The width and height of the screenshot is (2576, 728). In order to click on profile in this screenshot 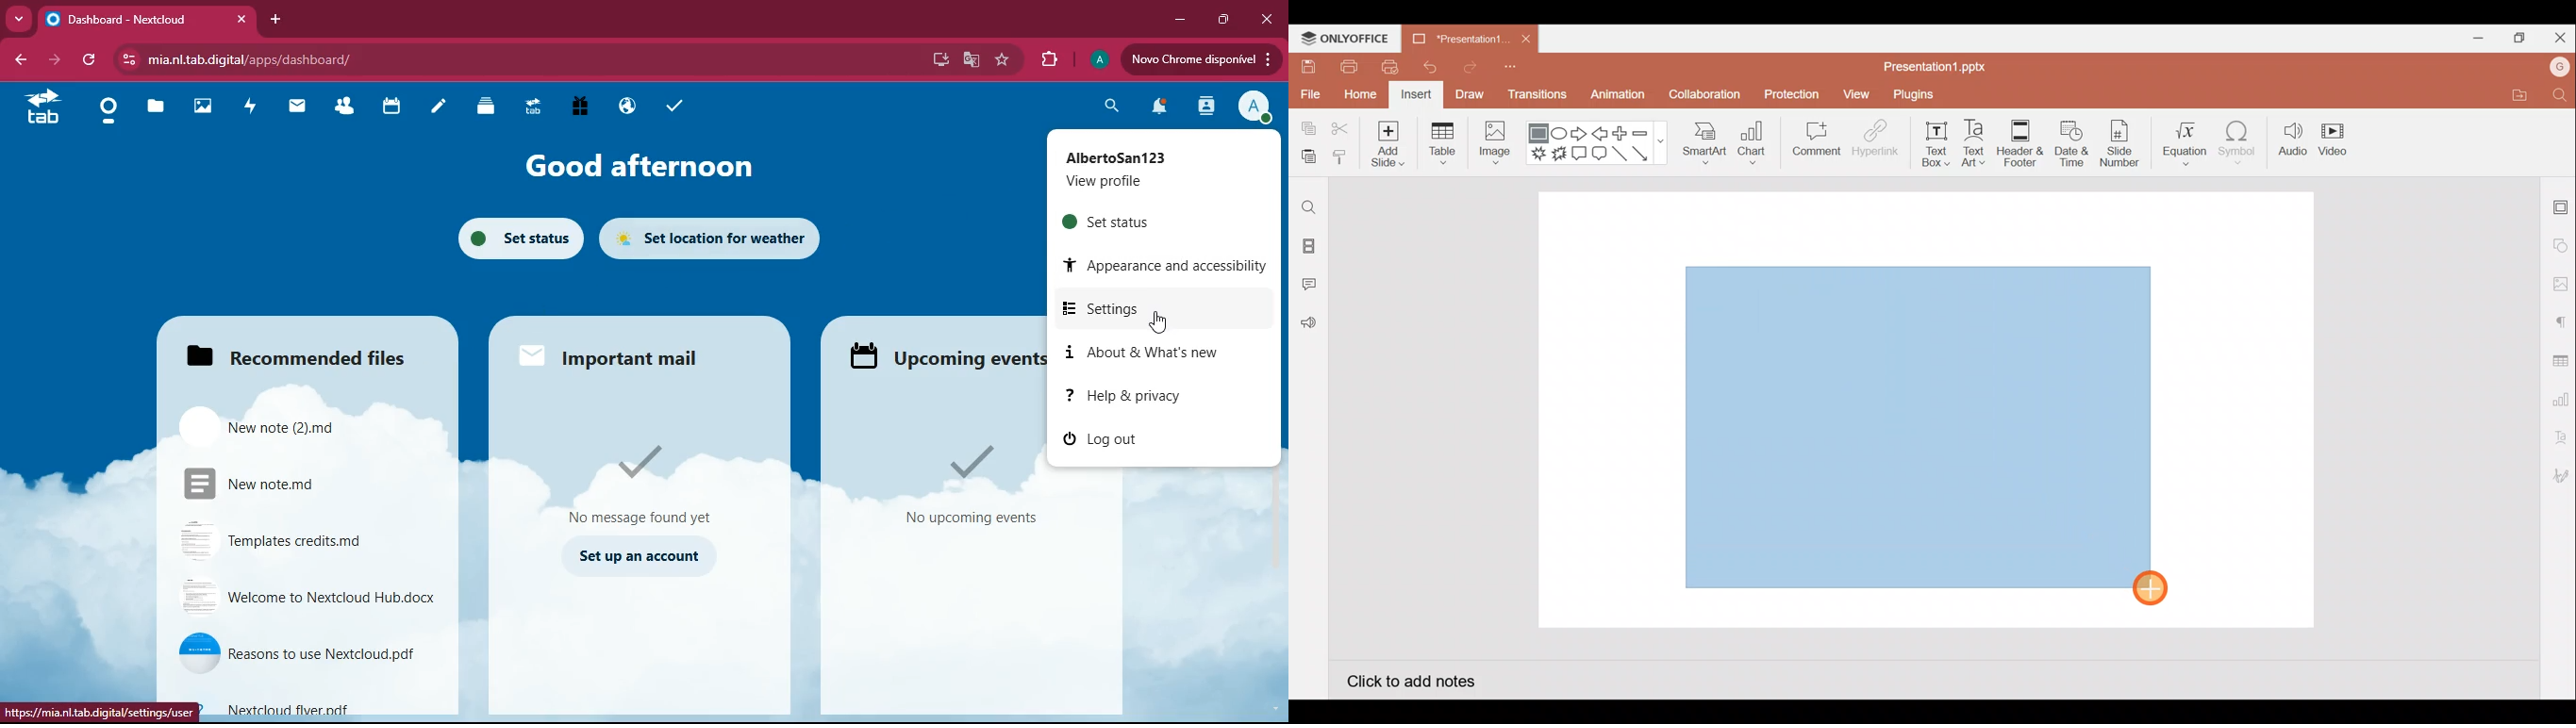, I will do `click(1102, 58)`.